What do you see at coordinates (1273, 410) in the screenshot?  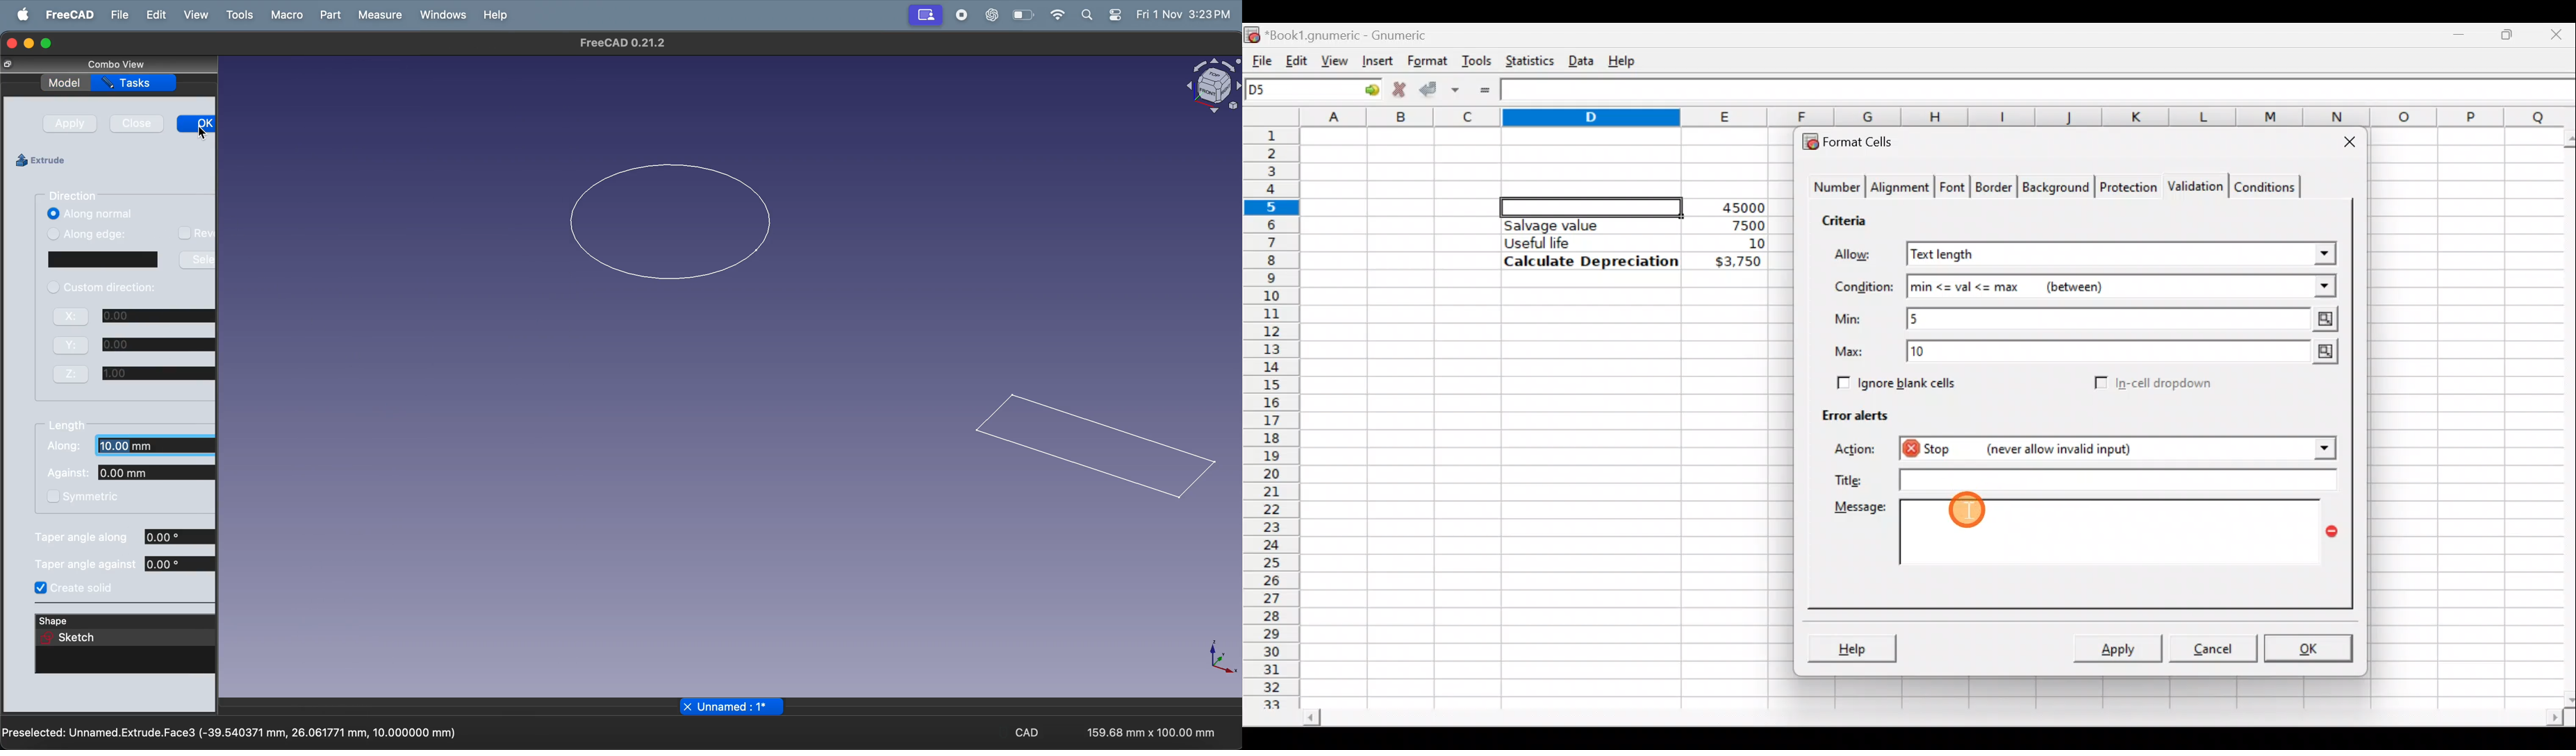 I see `Rows` at bounding box center [1273, 410].